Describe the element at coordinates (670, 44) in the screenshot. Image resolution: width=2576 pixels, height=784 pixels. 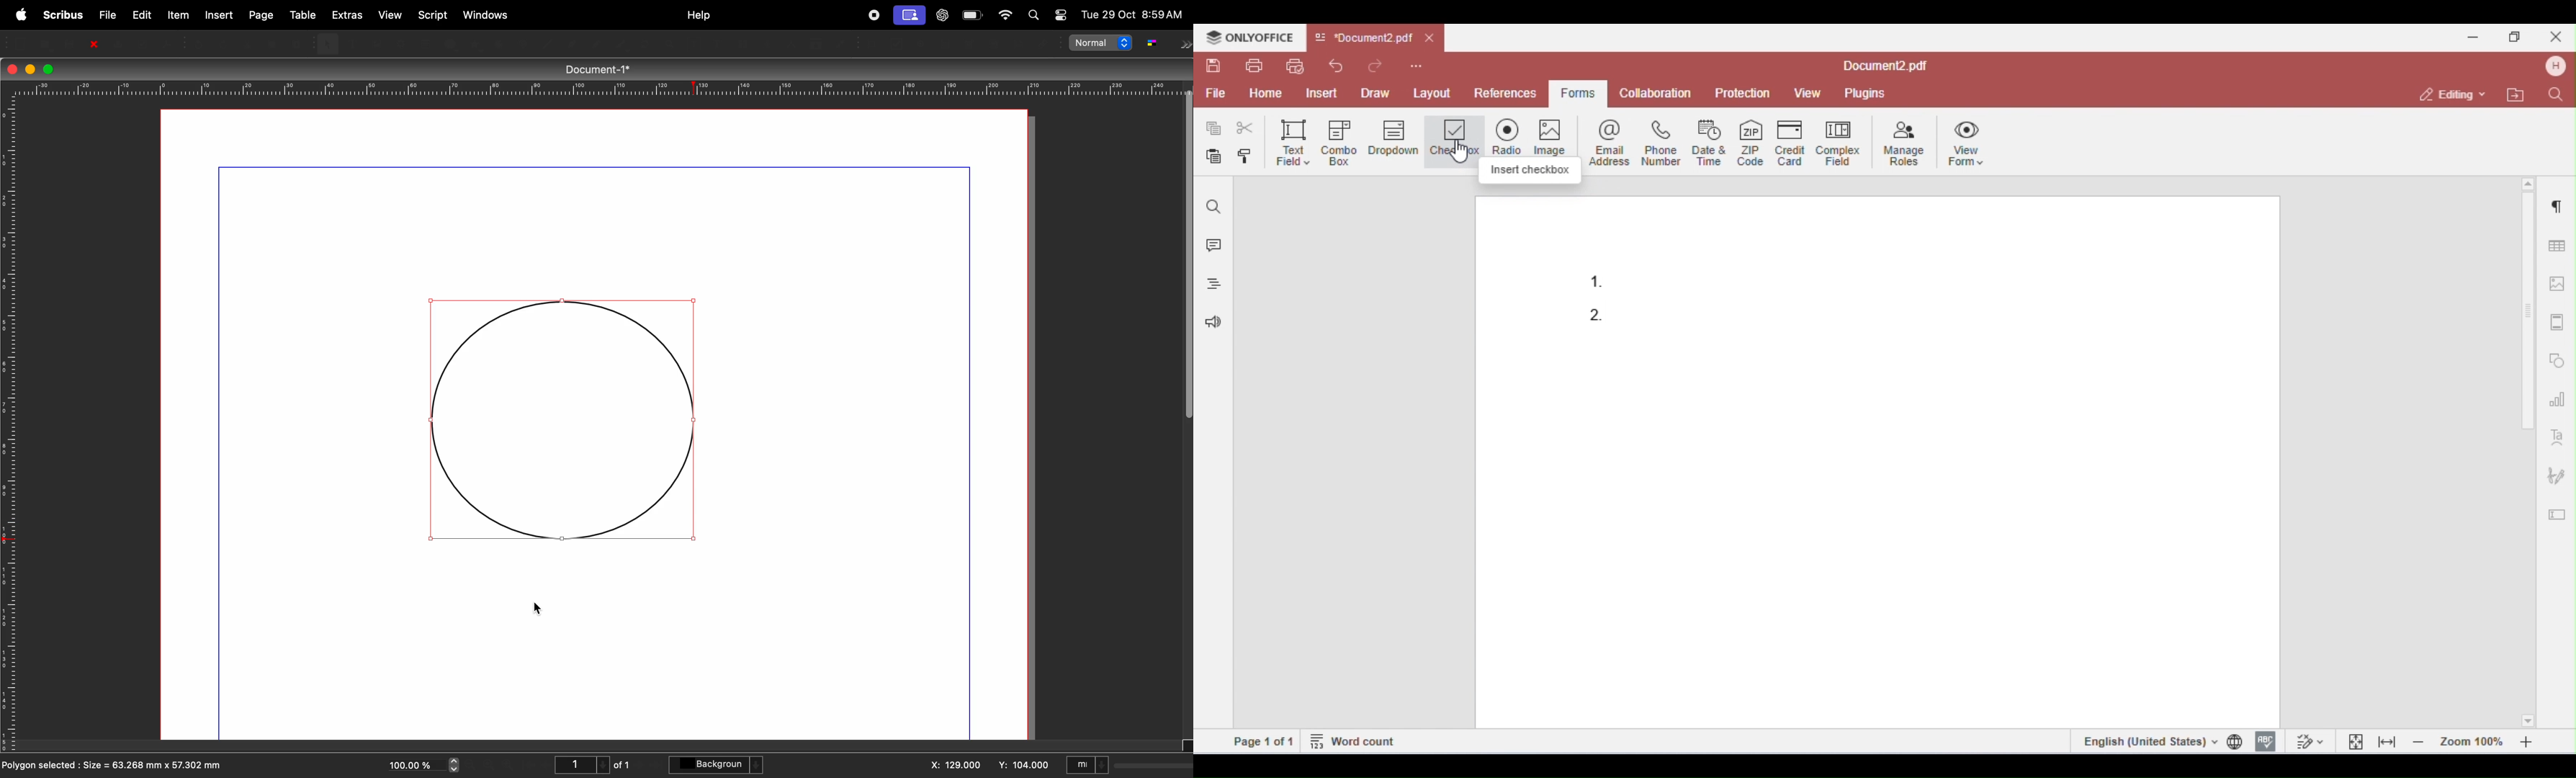
I see `zoom in or zoom out` at that location.